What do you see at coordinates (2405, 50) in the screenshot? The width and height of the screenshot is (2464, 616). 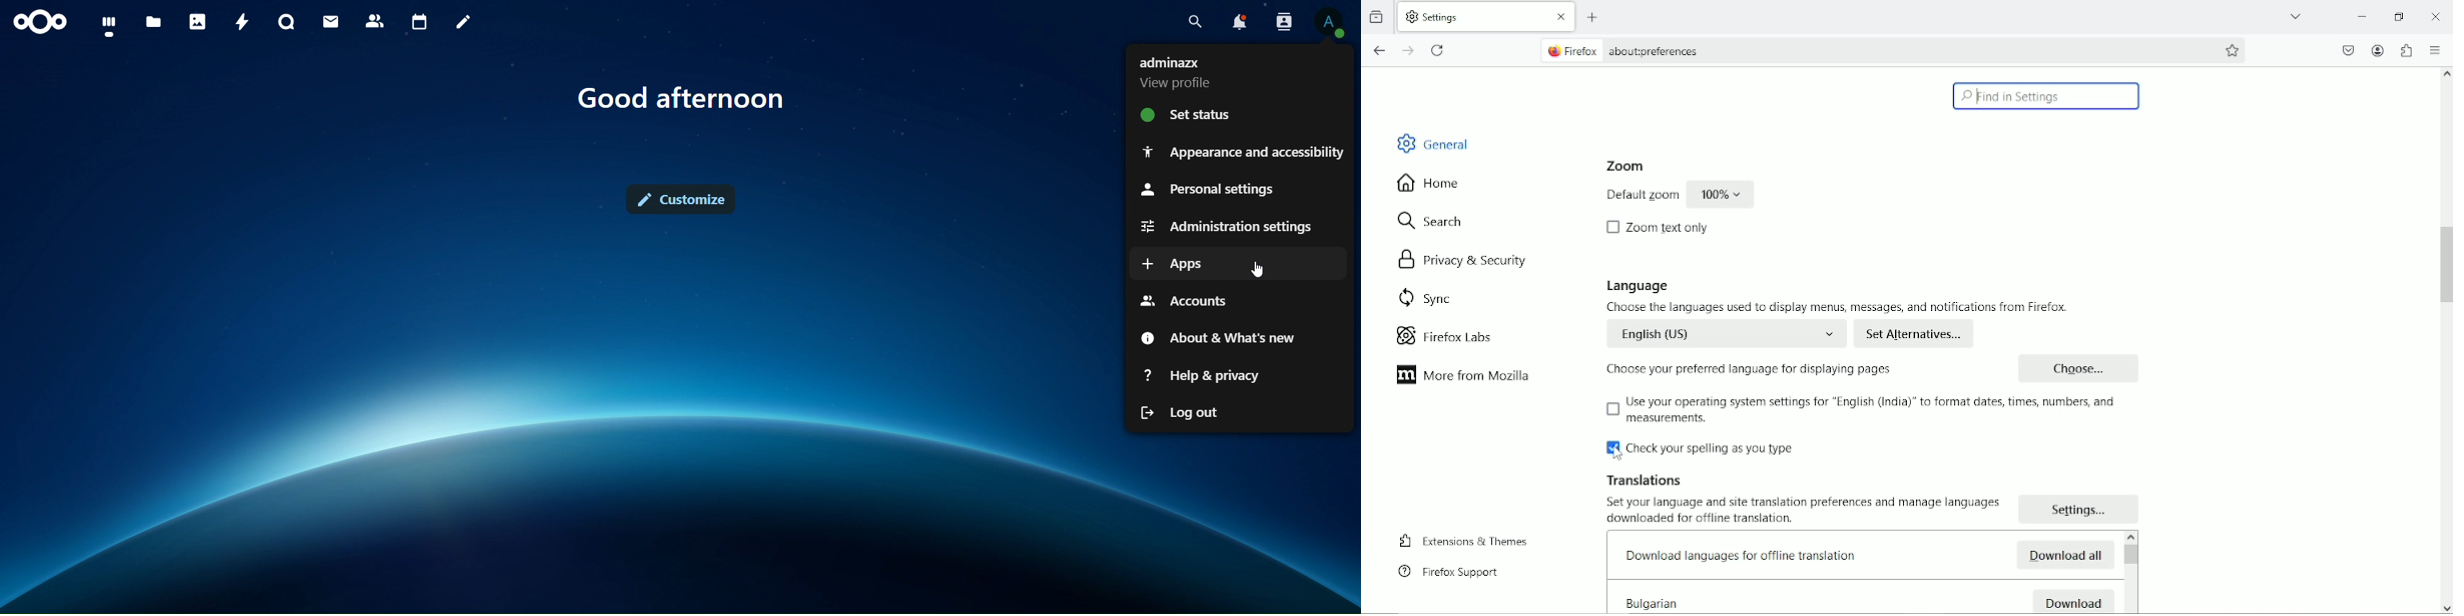 I see `Extensions` at bounding box center [2405, 50].